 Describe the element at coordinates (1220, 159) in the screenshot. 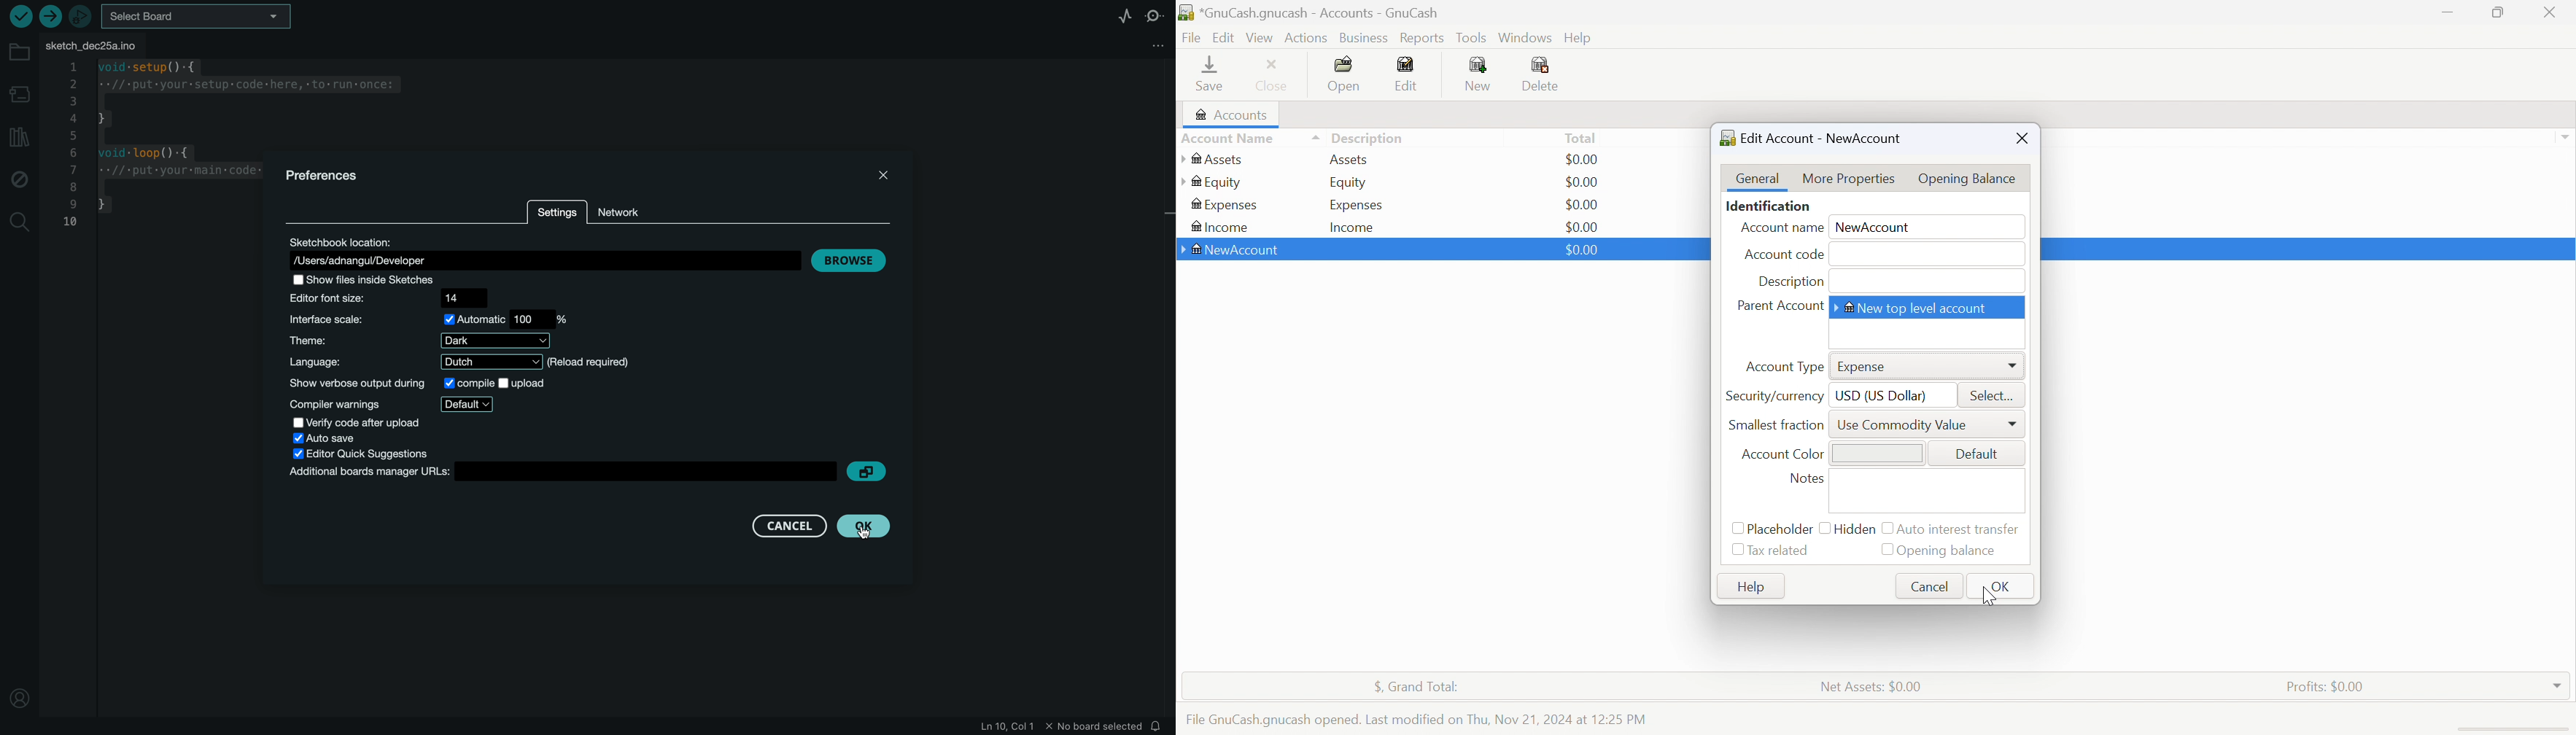

I see `Assets` at that location.